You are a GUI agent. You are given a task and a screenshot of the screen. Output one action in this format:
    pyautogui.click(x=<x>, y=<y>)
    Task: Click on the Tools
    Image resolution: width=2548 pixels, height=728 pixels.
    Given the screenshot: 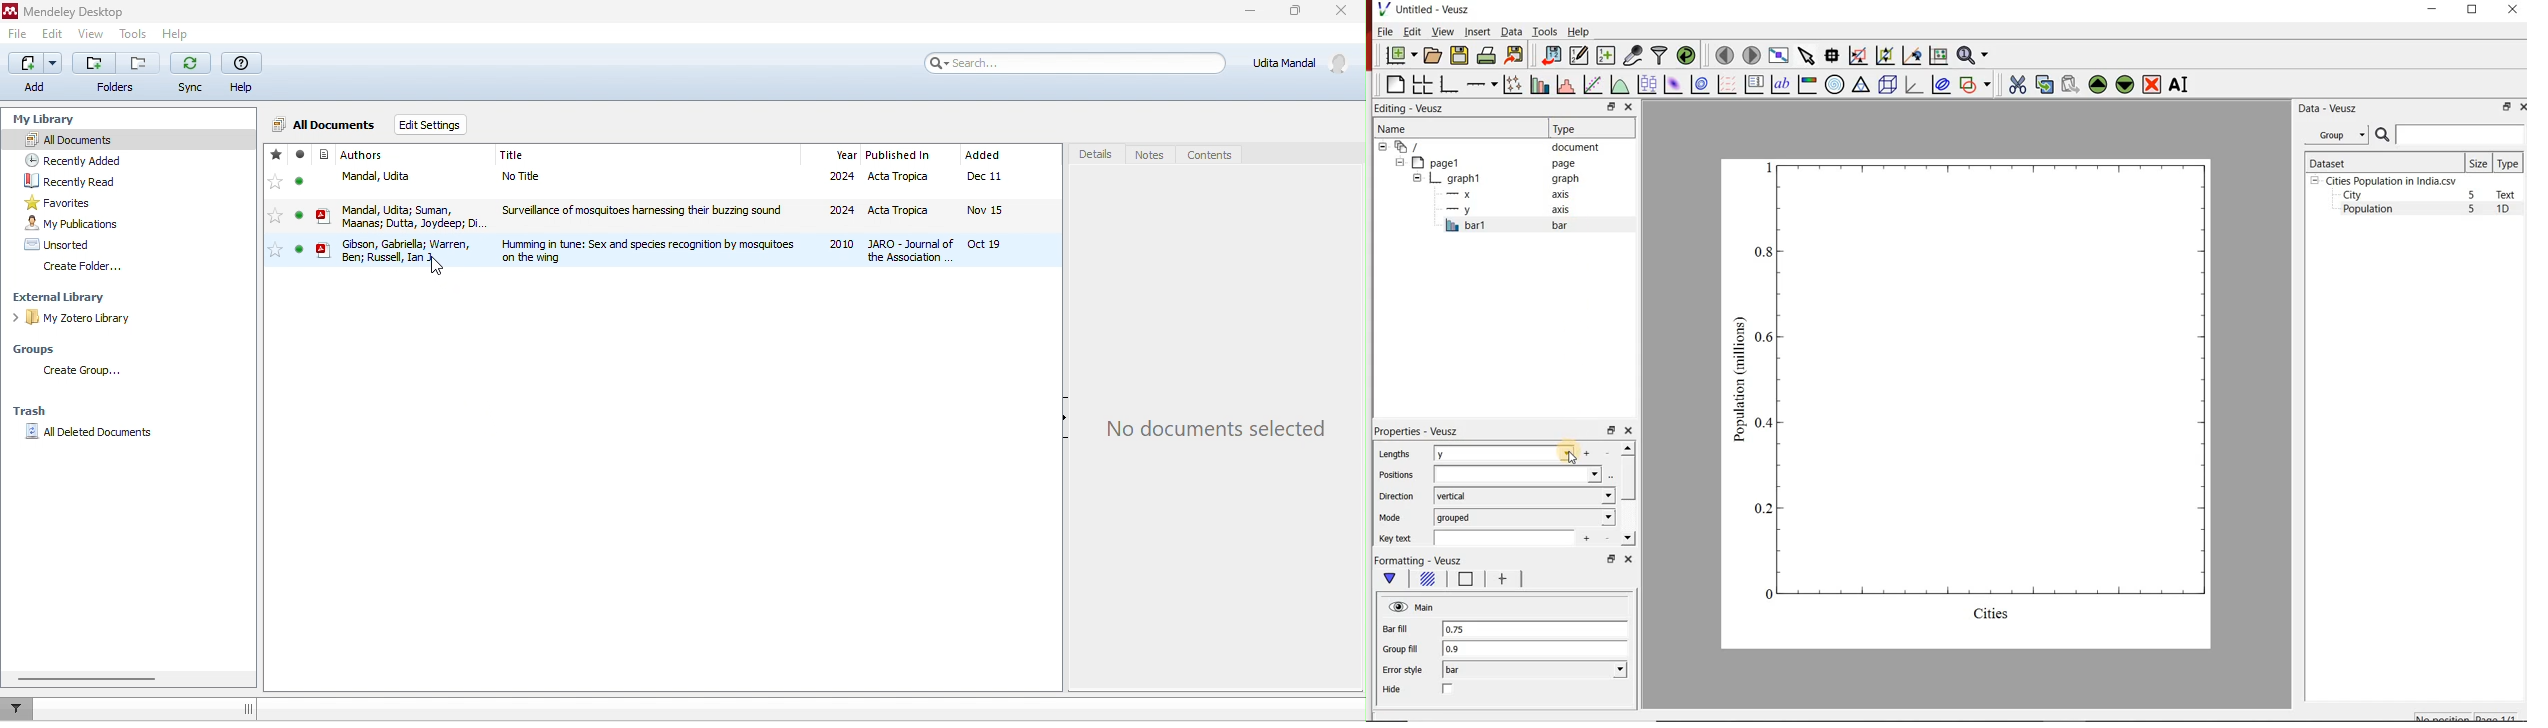 What is the action you would take?
    pyautogui.click(x=1544, y=31)
    